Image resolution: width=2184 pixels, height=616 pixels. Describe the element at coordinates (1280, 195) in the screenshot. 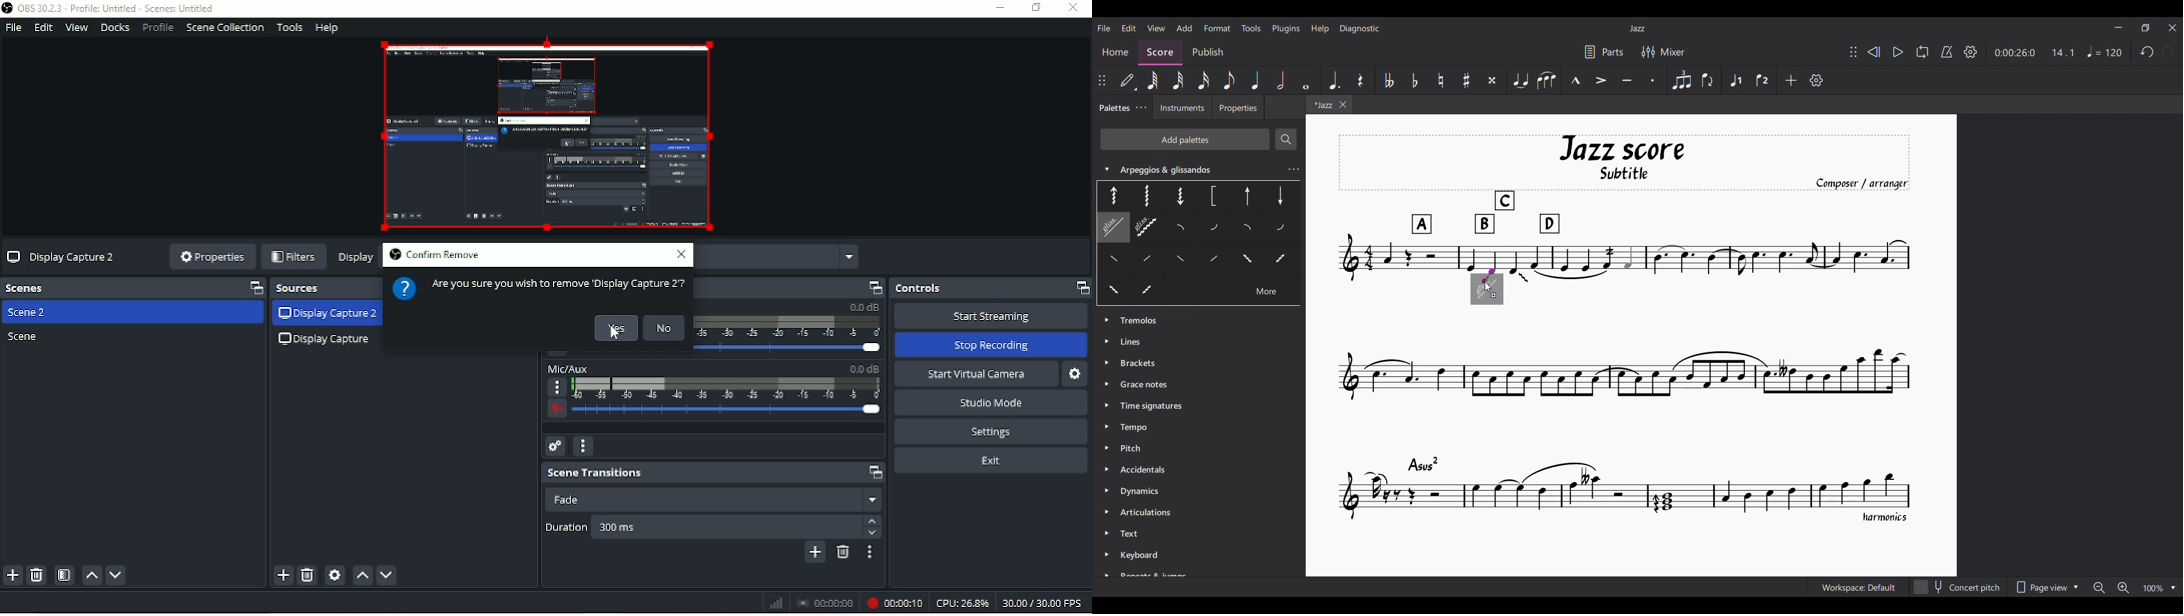

I see `Plate 6` at that location.